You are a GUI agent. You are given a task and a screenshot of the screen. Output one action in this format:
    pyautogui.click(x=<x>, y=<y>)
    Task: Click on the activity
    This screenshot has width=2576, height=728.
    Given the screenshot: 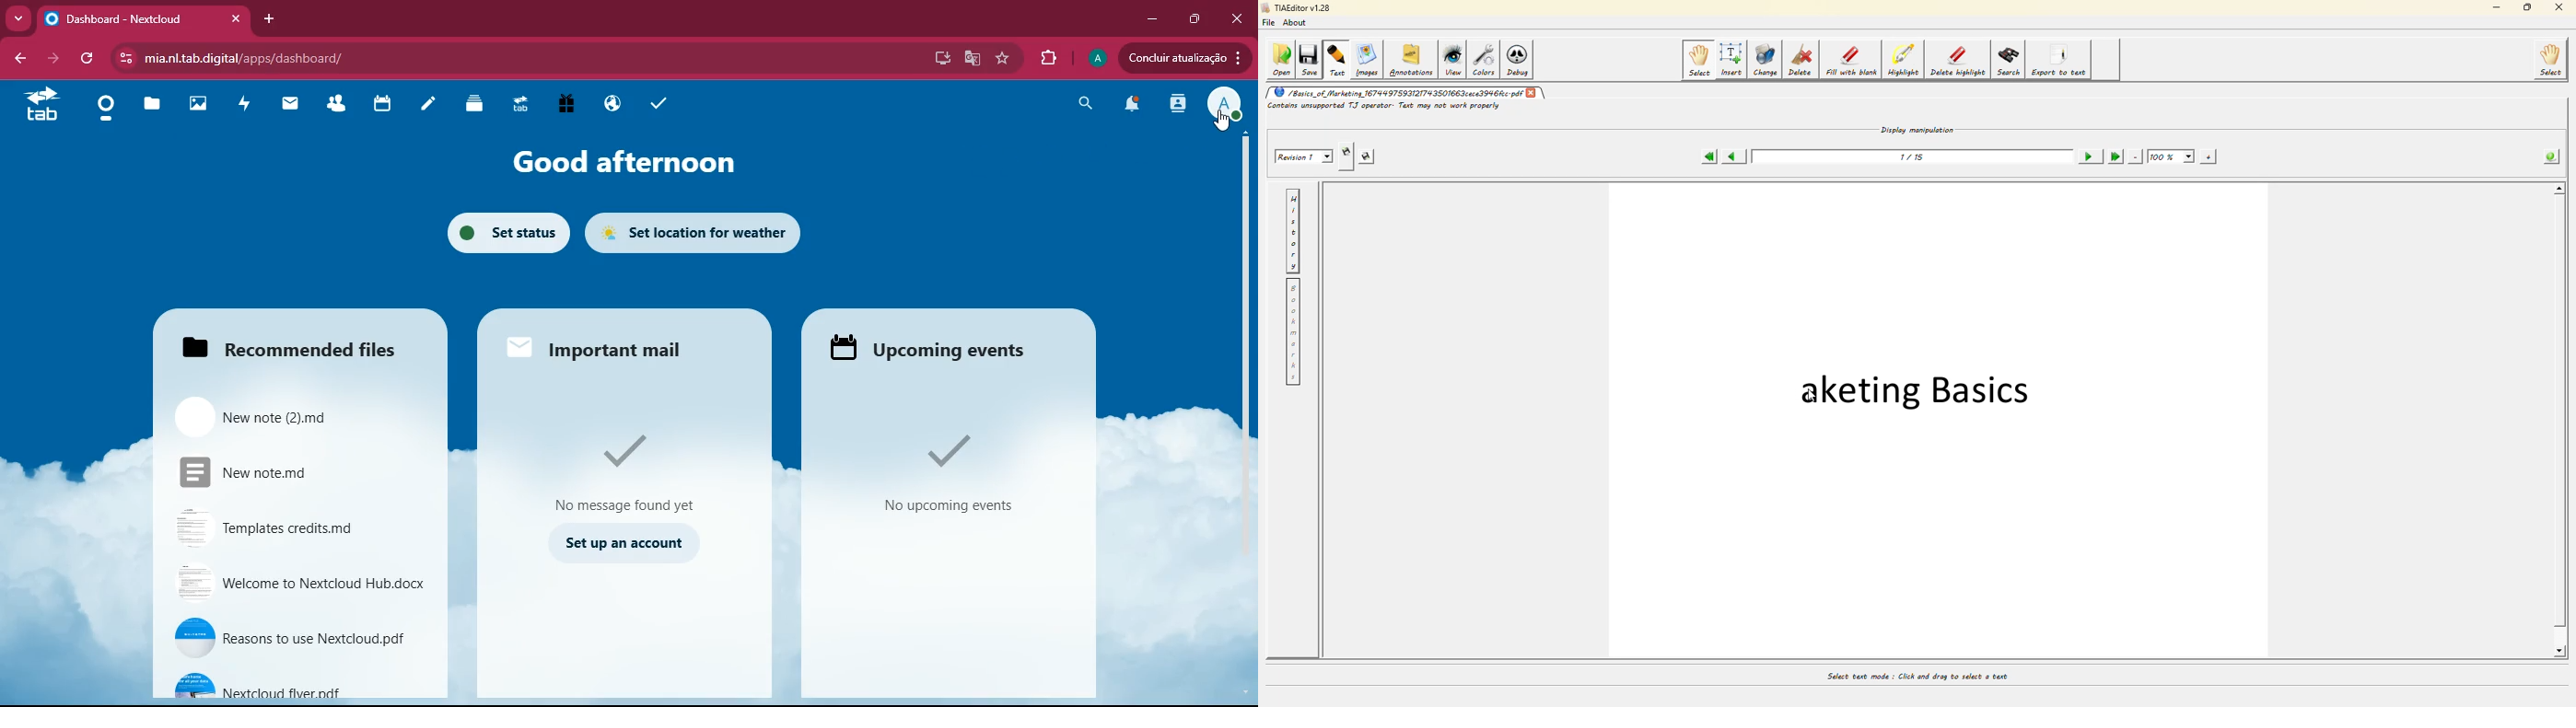 What is the action you would take?
    pyautogui.click(x=245, y=107)
    